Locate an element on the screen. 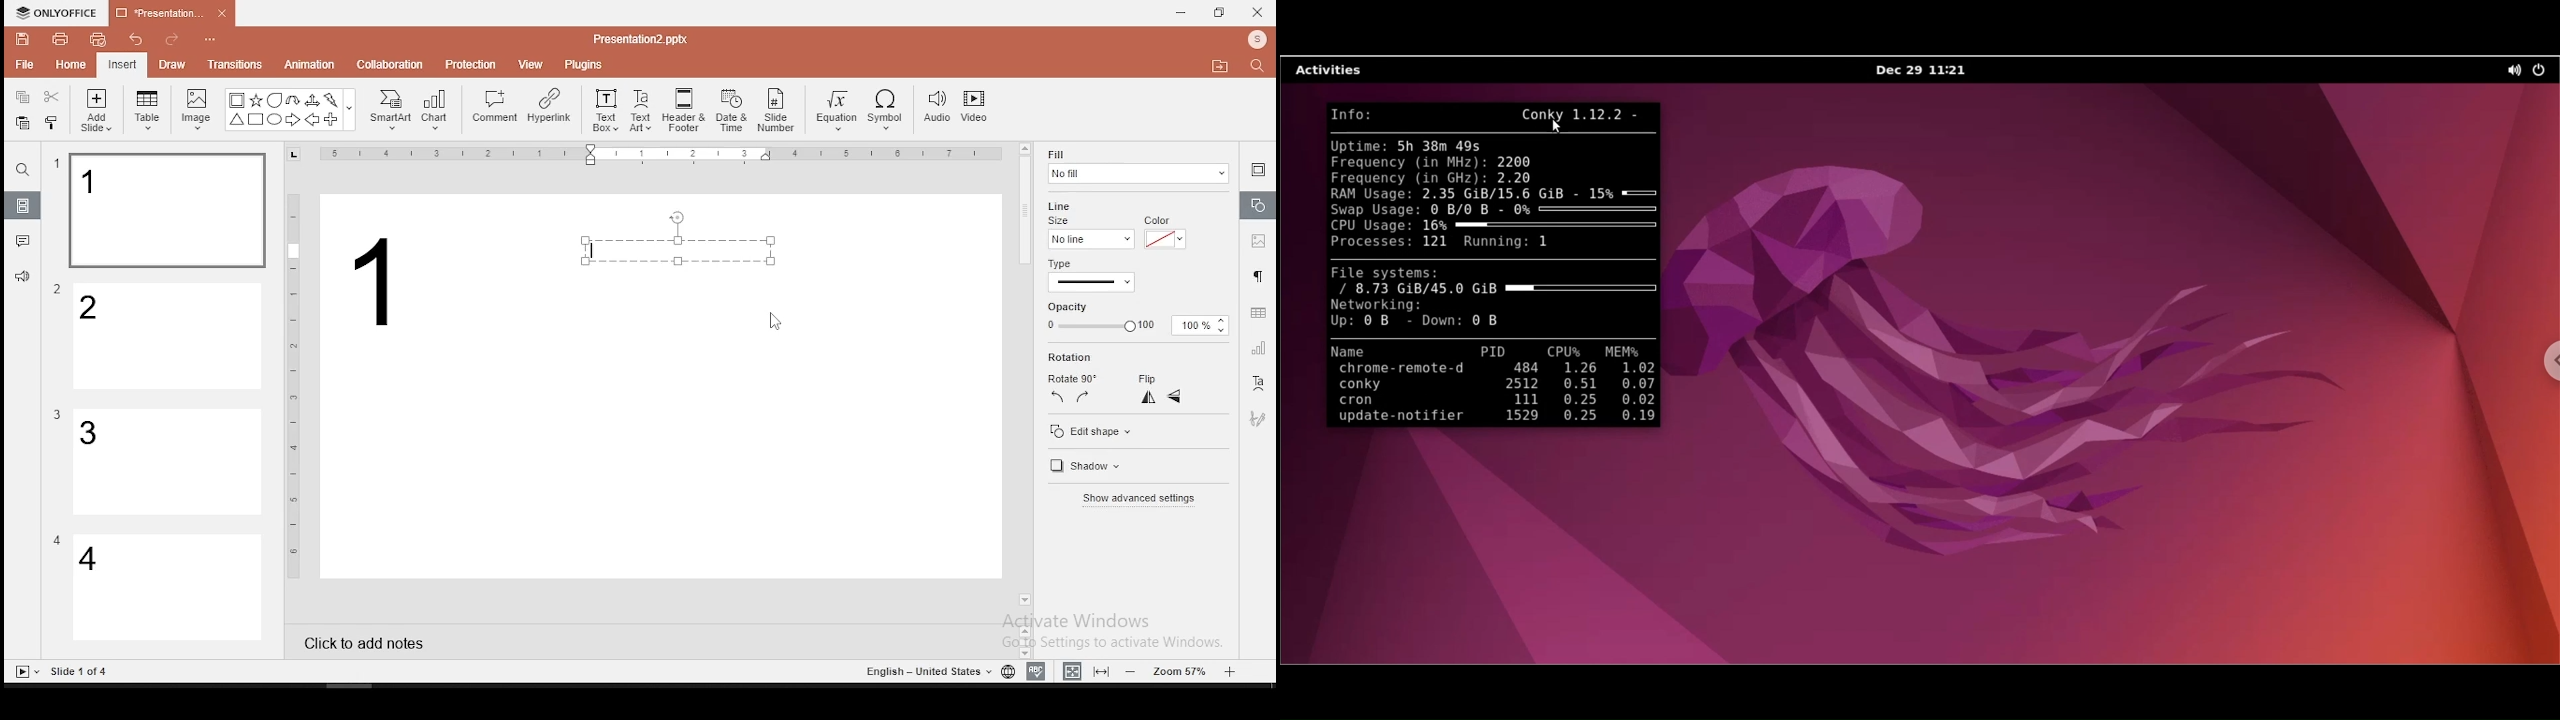 The width and height of the screenshot is (2576, 728). show advanced settings is located at coordinates (1137, 501).